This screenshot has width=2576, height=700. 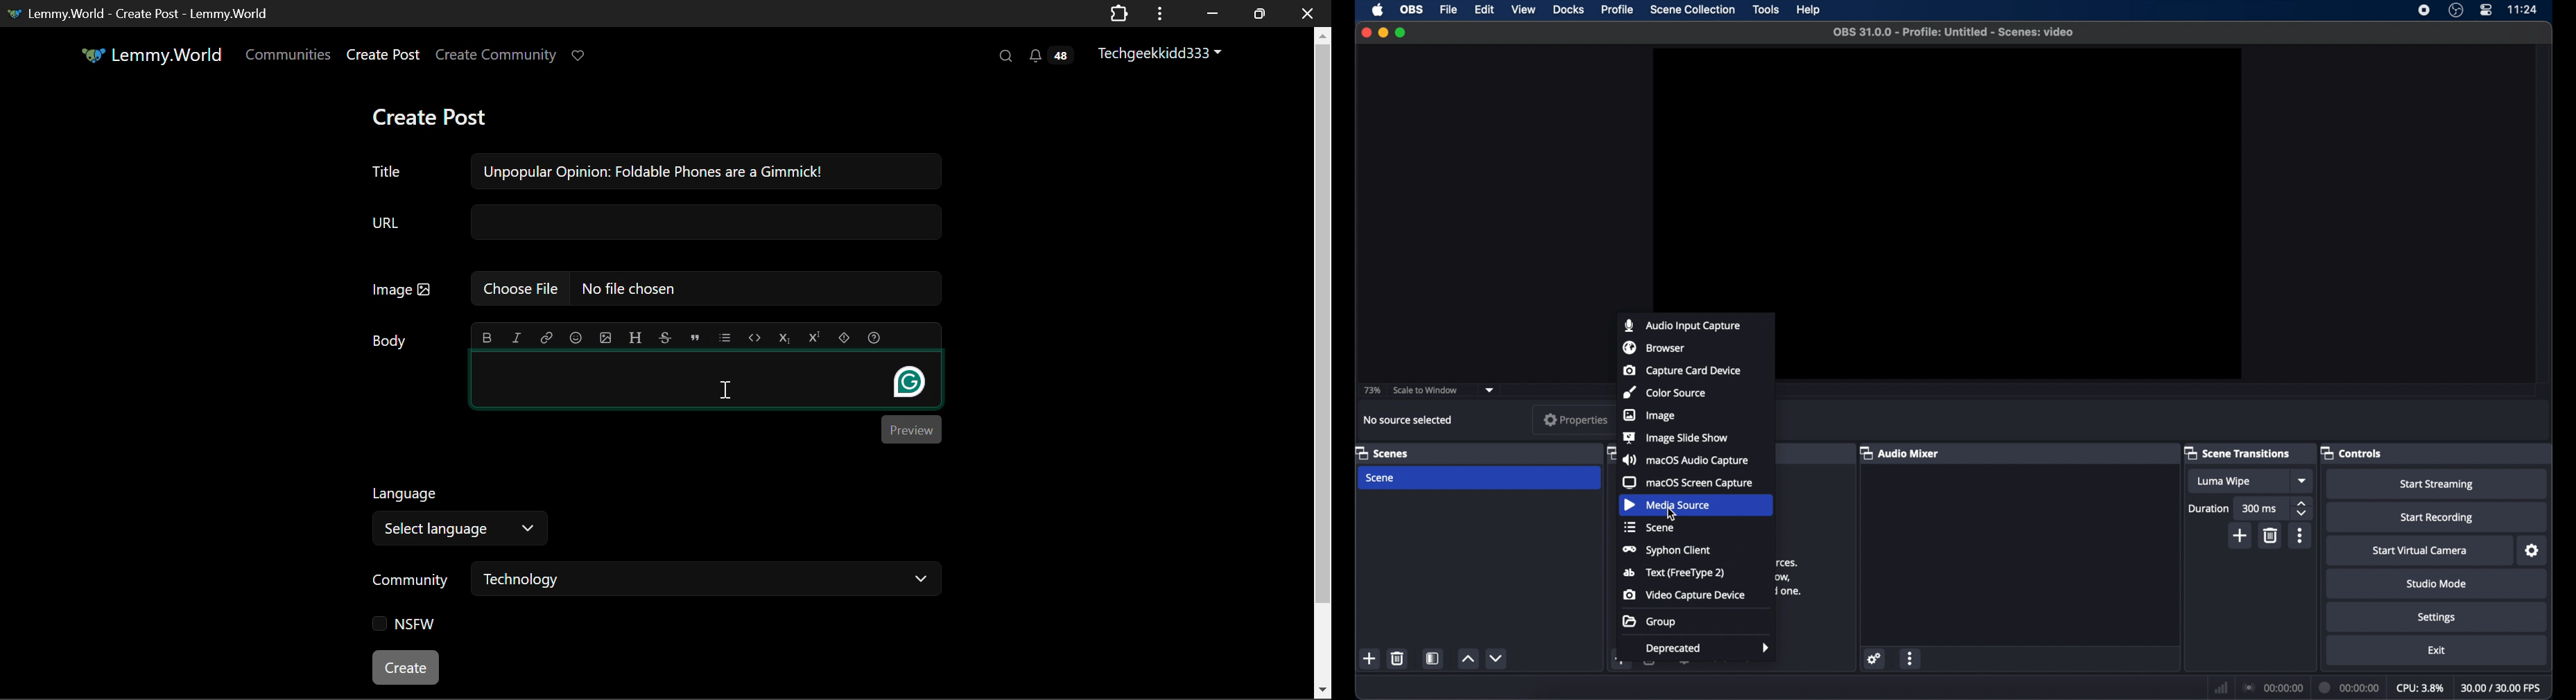 I want to click on no source selected, so click(x=1408, y=419).